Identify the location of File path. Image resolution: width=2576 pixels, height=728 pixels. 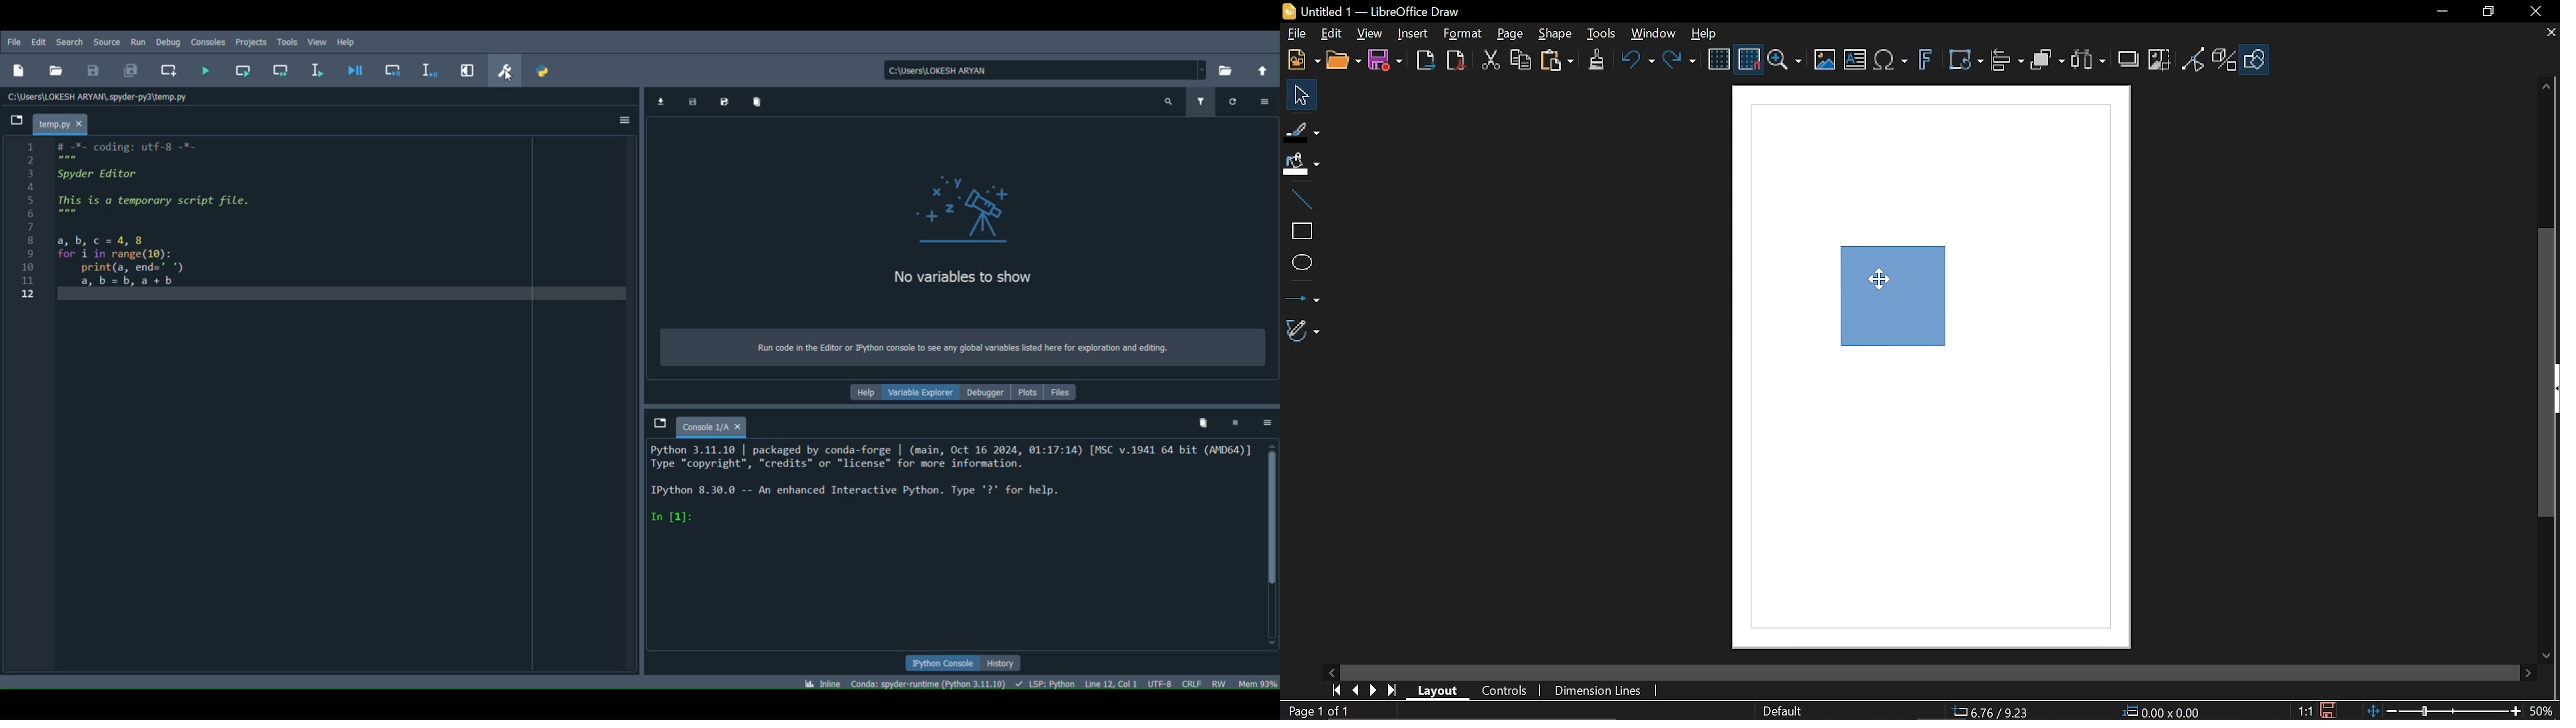
(101, 95).